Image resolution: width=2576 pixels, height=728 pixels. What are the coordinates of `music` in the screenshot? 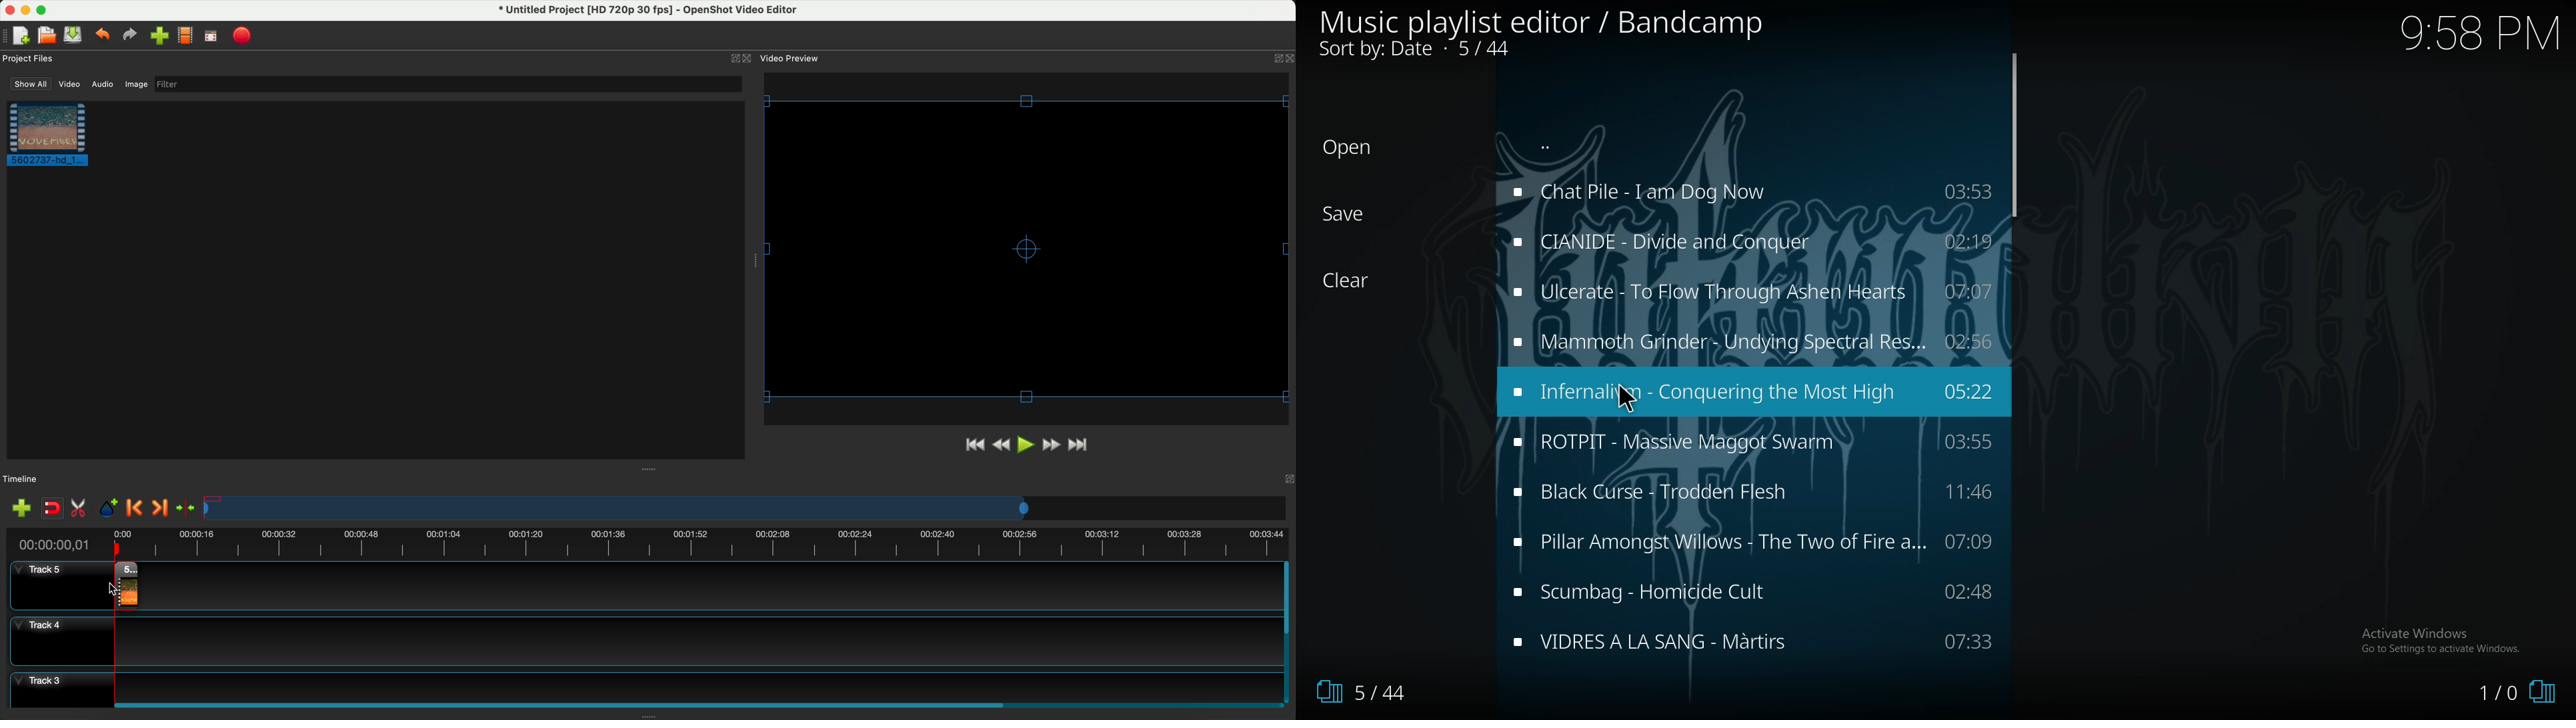 It's located at (1749, 193).